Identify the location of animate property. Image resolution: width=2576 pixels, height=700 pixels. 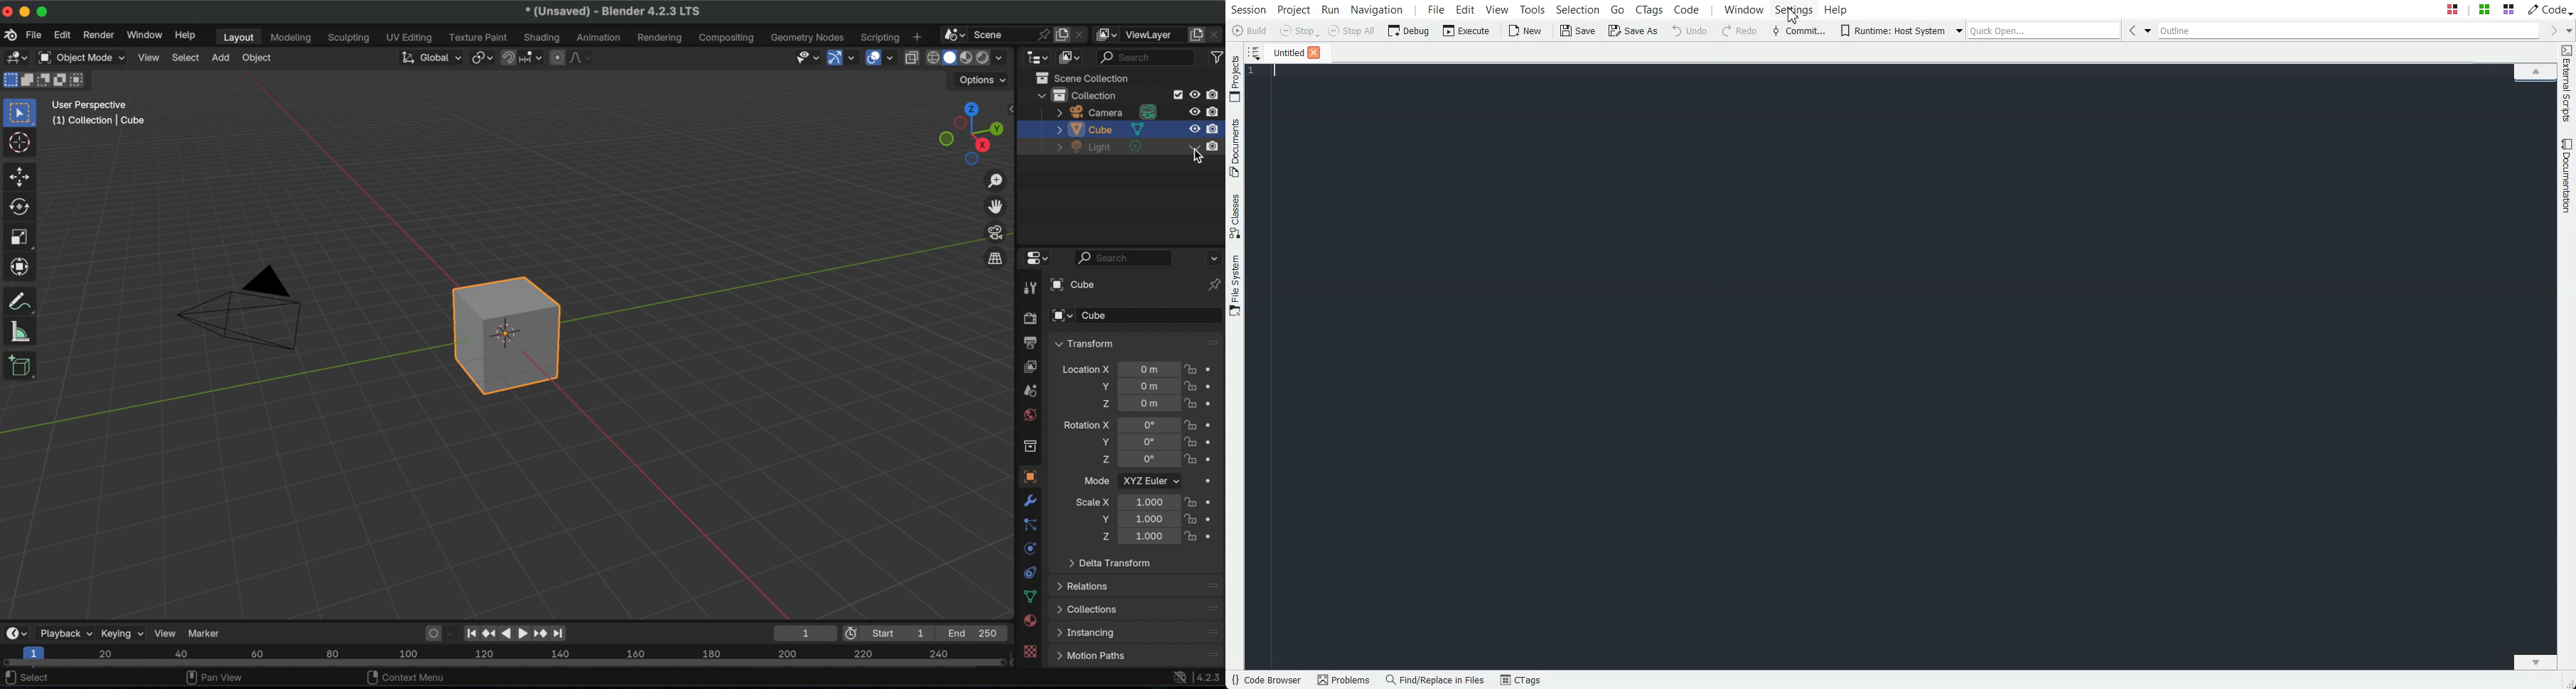
(1214, 440).